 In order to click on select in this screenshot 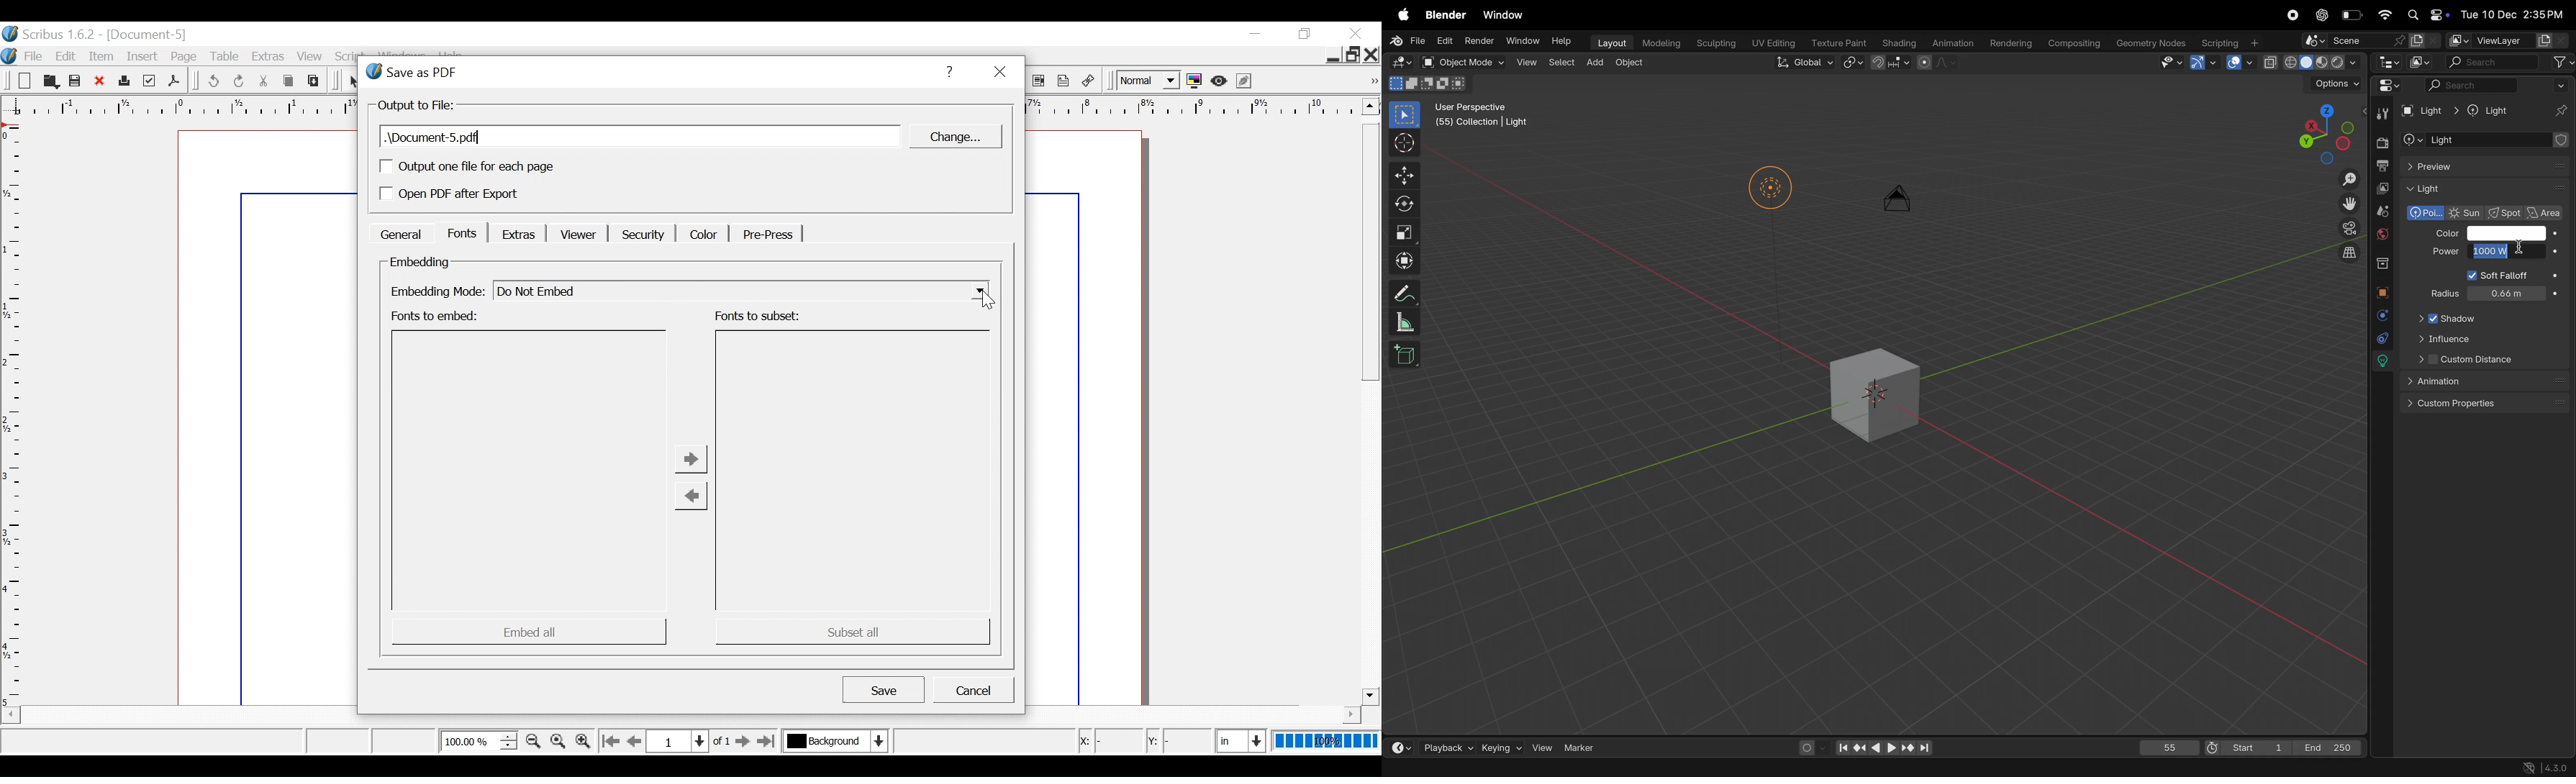, I will do `click(1405, 115)`.